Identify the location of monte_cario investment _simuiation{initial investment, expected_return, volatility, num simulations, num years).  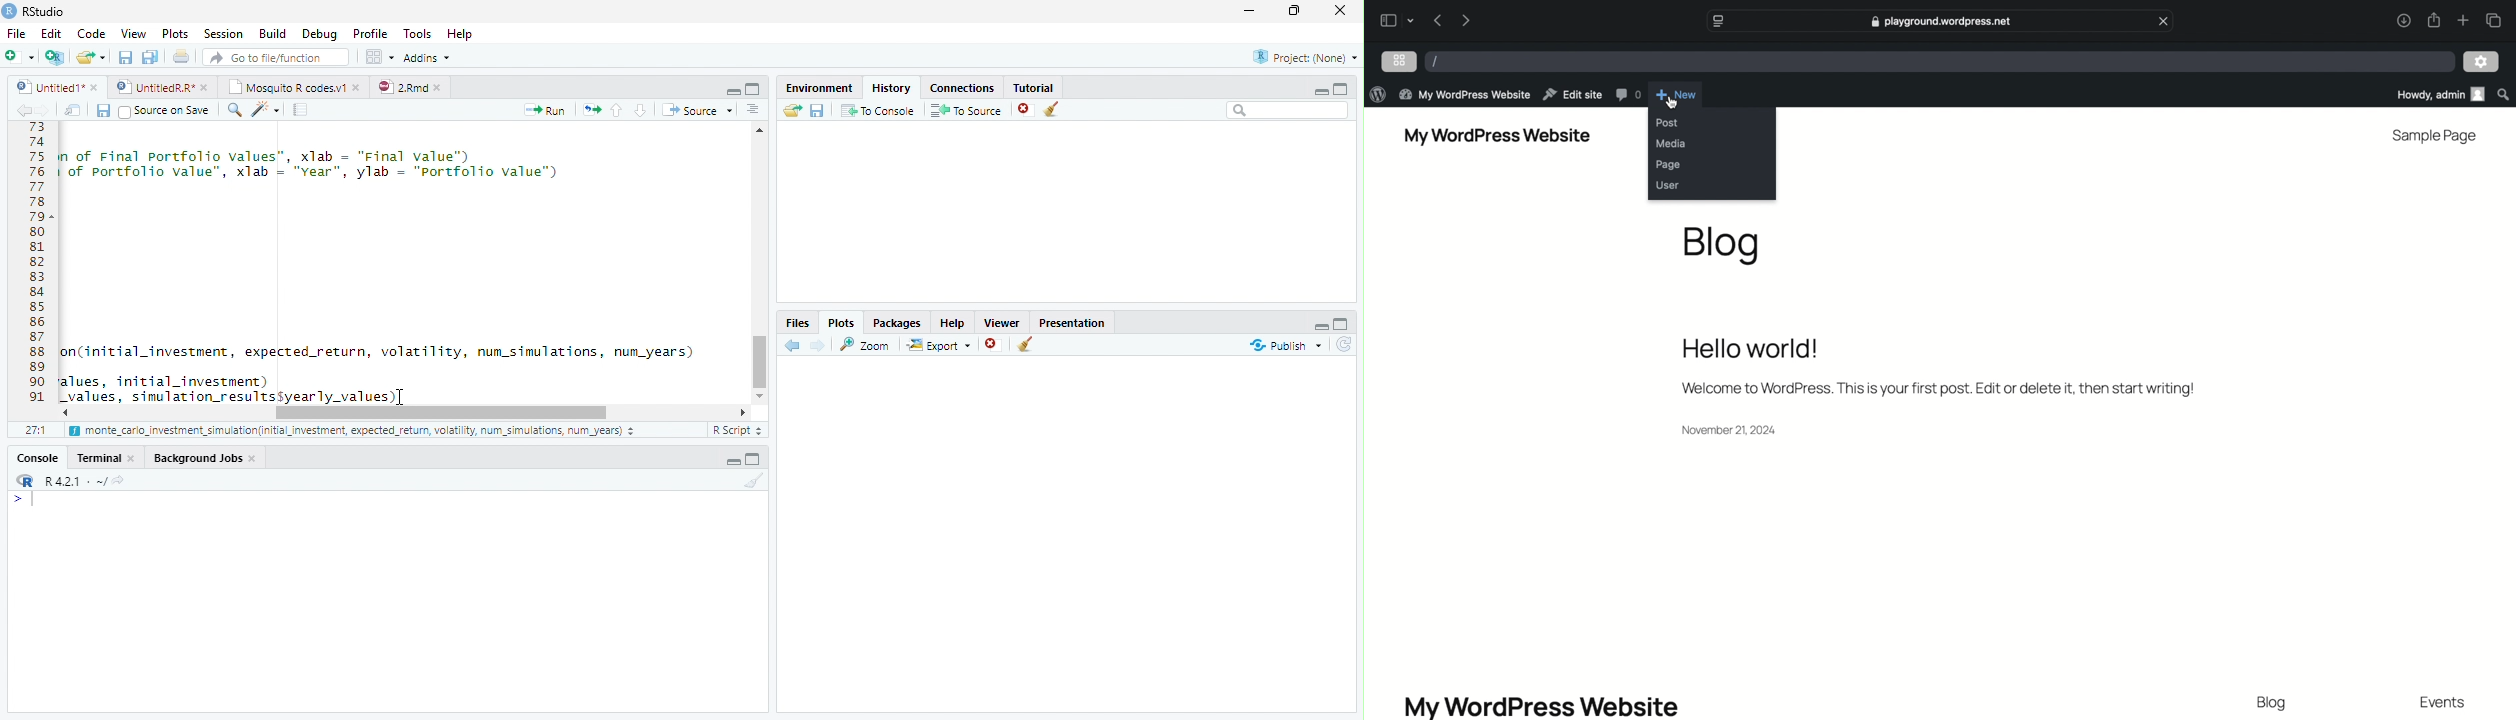
(354, 432).